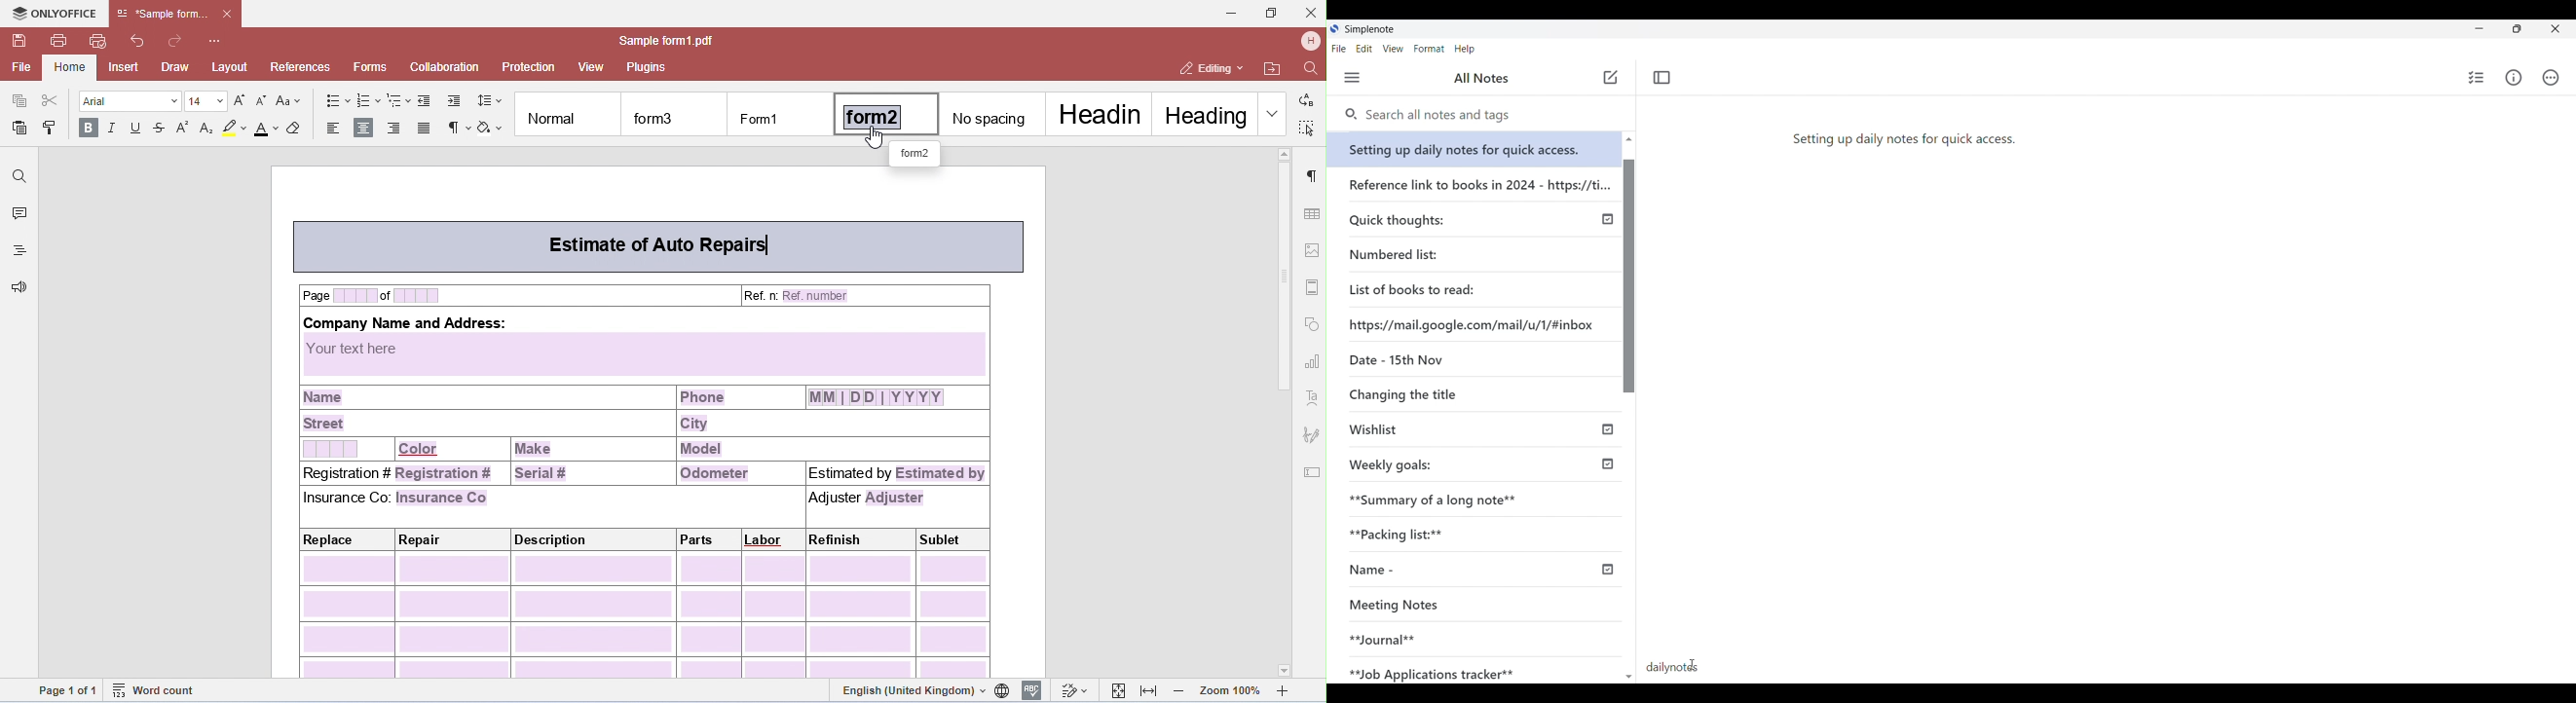  What do you see at coordinates (1903, 137) in the screenshot?
I see `setting up daily notes for quick access` at bounding box center [1903, 137].